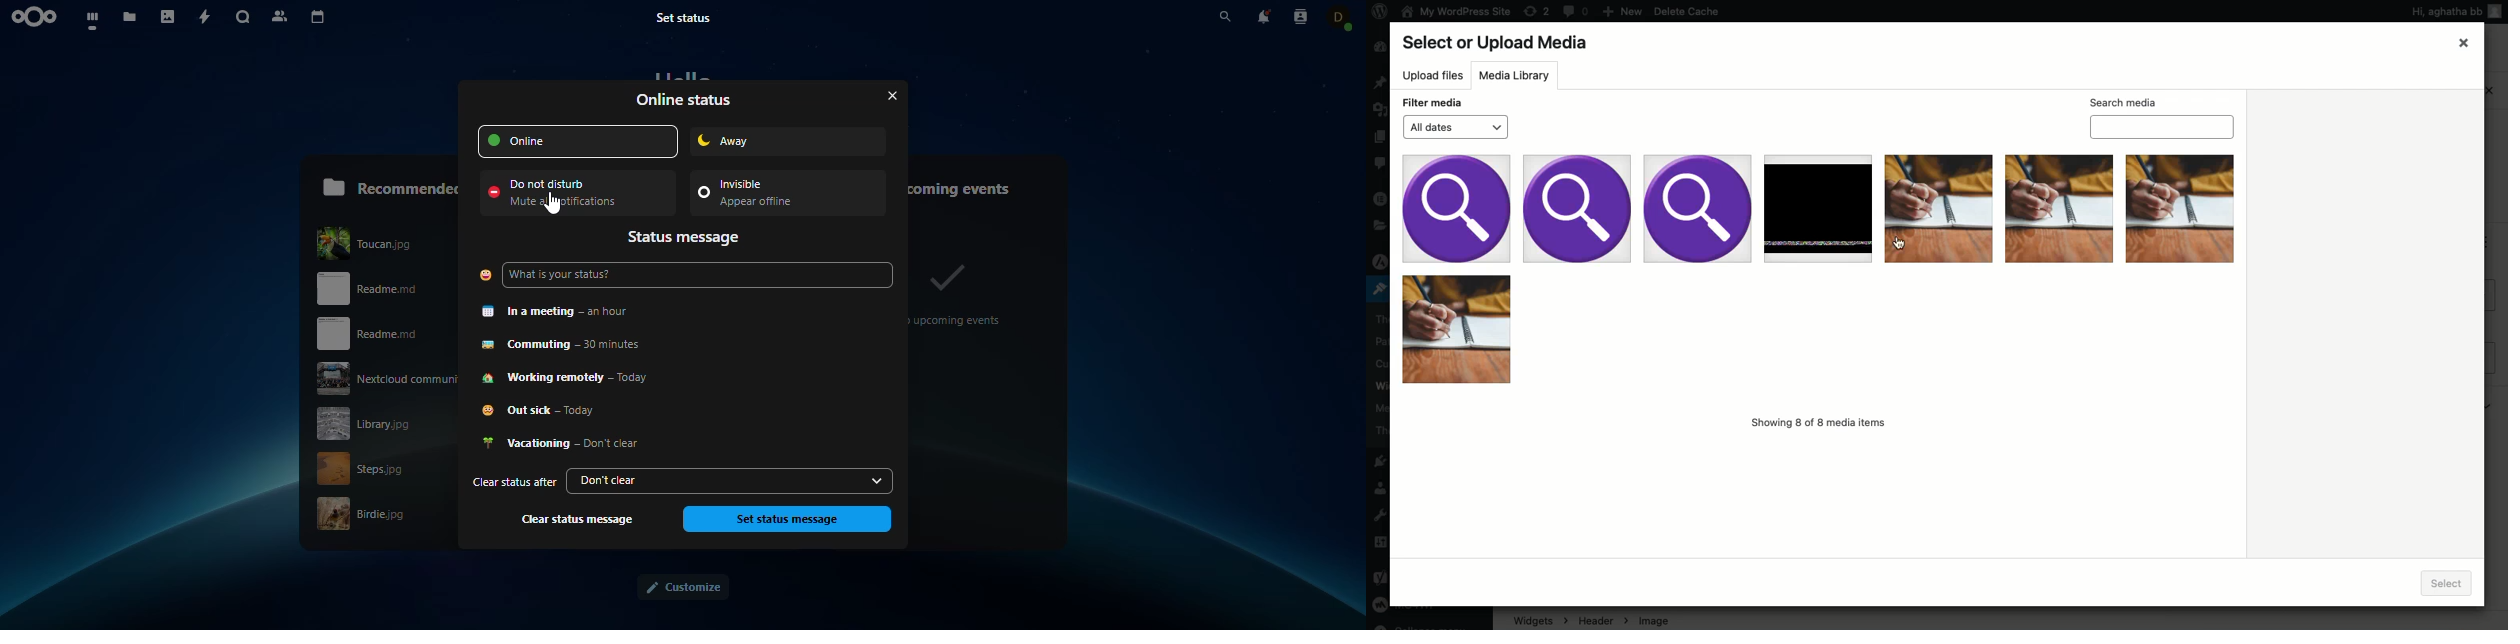 The width and height of the screenshot is (2520, 644). What do you see at coordinates (775, 195) in the screenshot?
I see `invisible` at bounding box center [775, 195].